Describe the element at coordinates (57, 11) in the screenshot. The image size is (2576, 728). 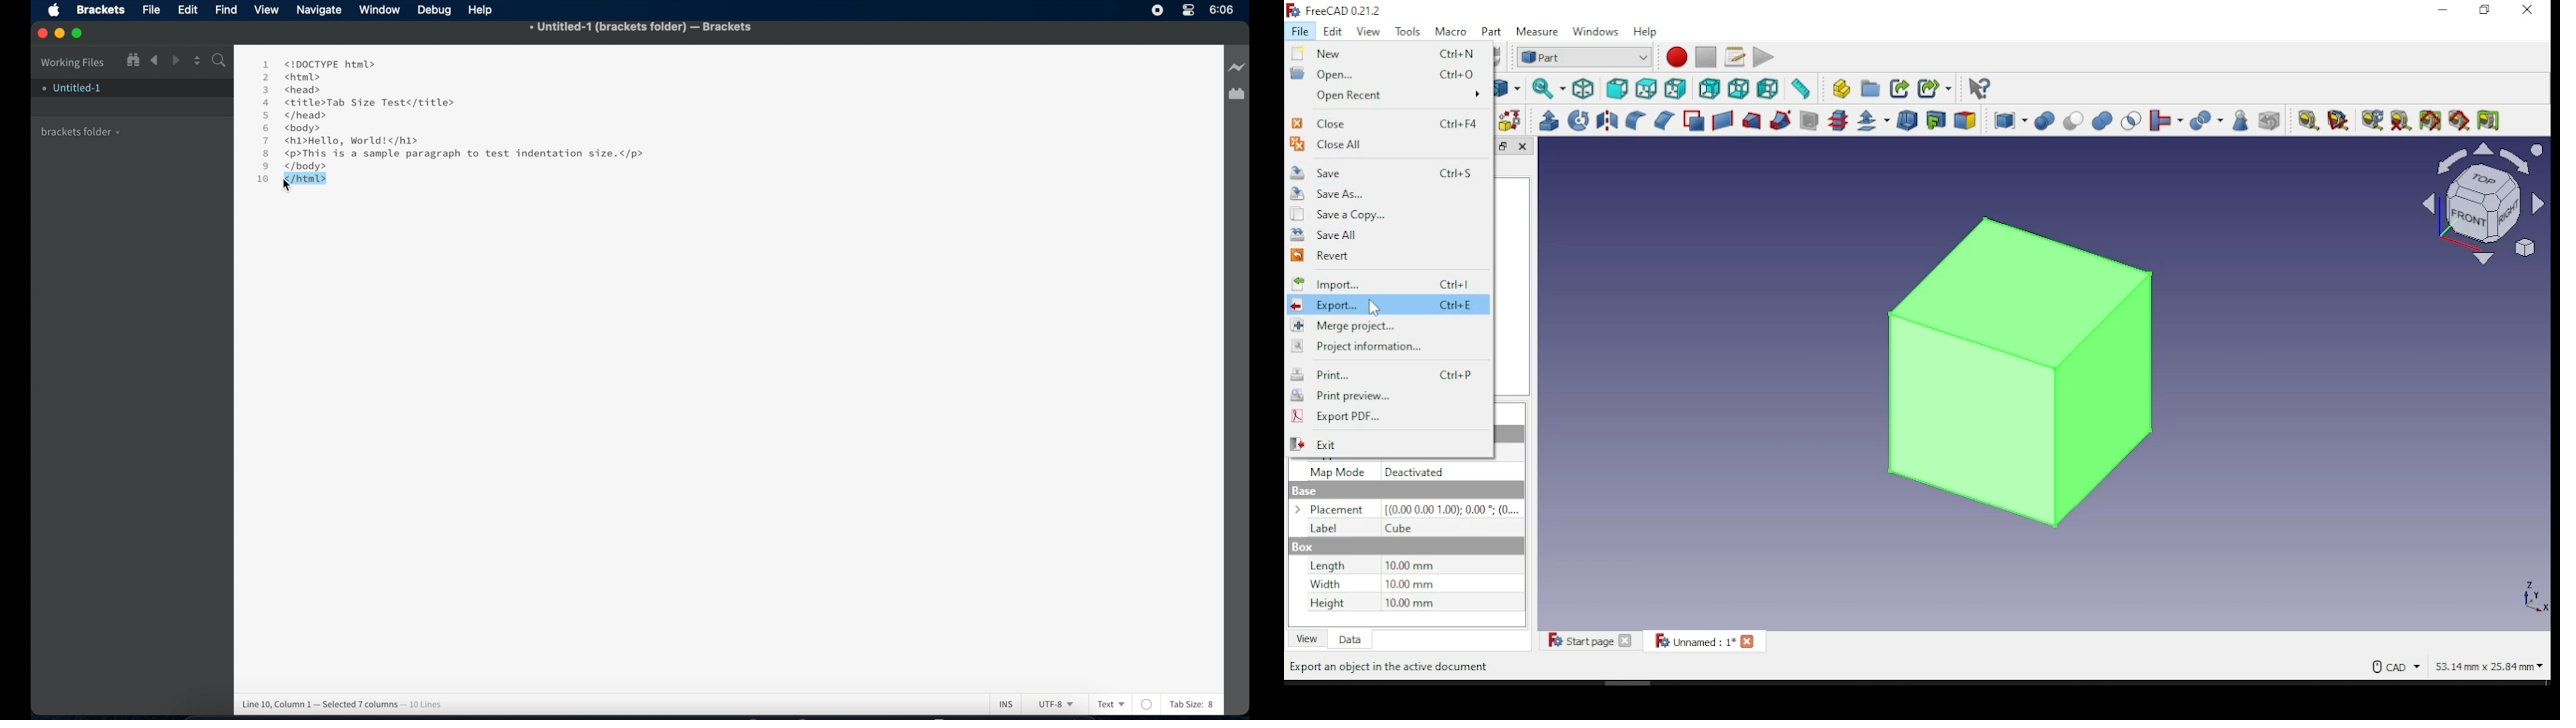
I see `Icon` at that location.